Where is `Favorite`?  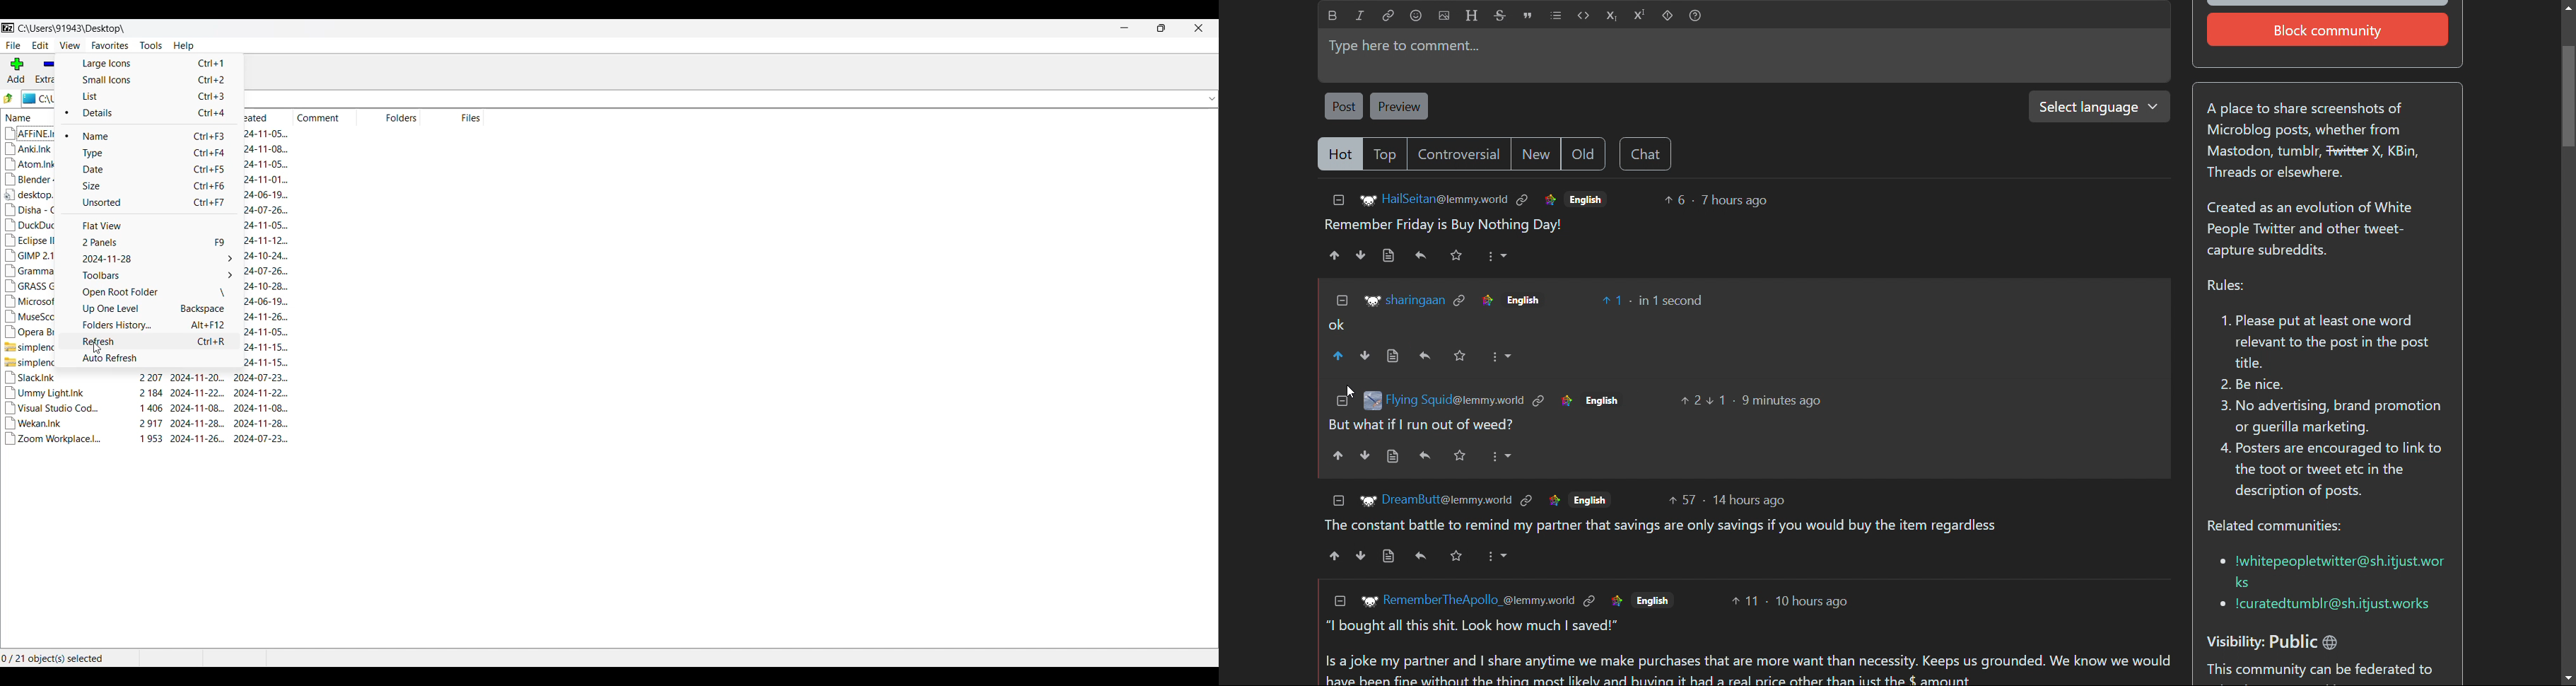 Favorite is located at coordinates (1462, 455).